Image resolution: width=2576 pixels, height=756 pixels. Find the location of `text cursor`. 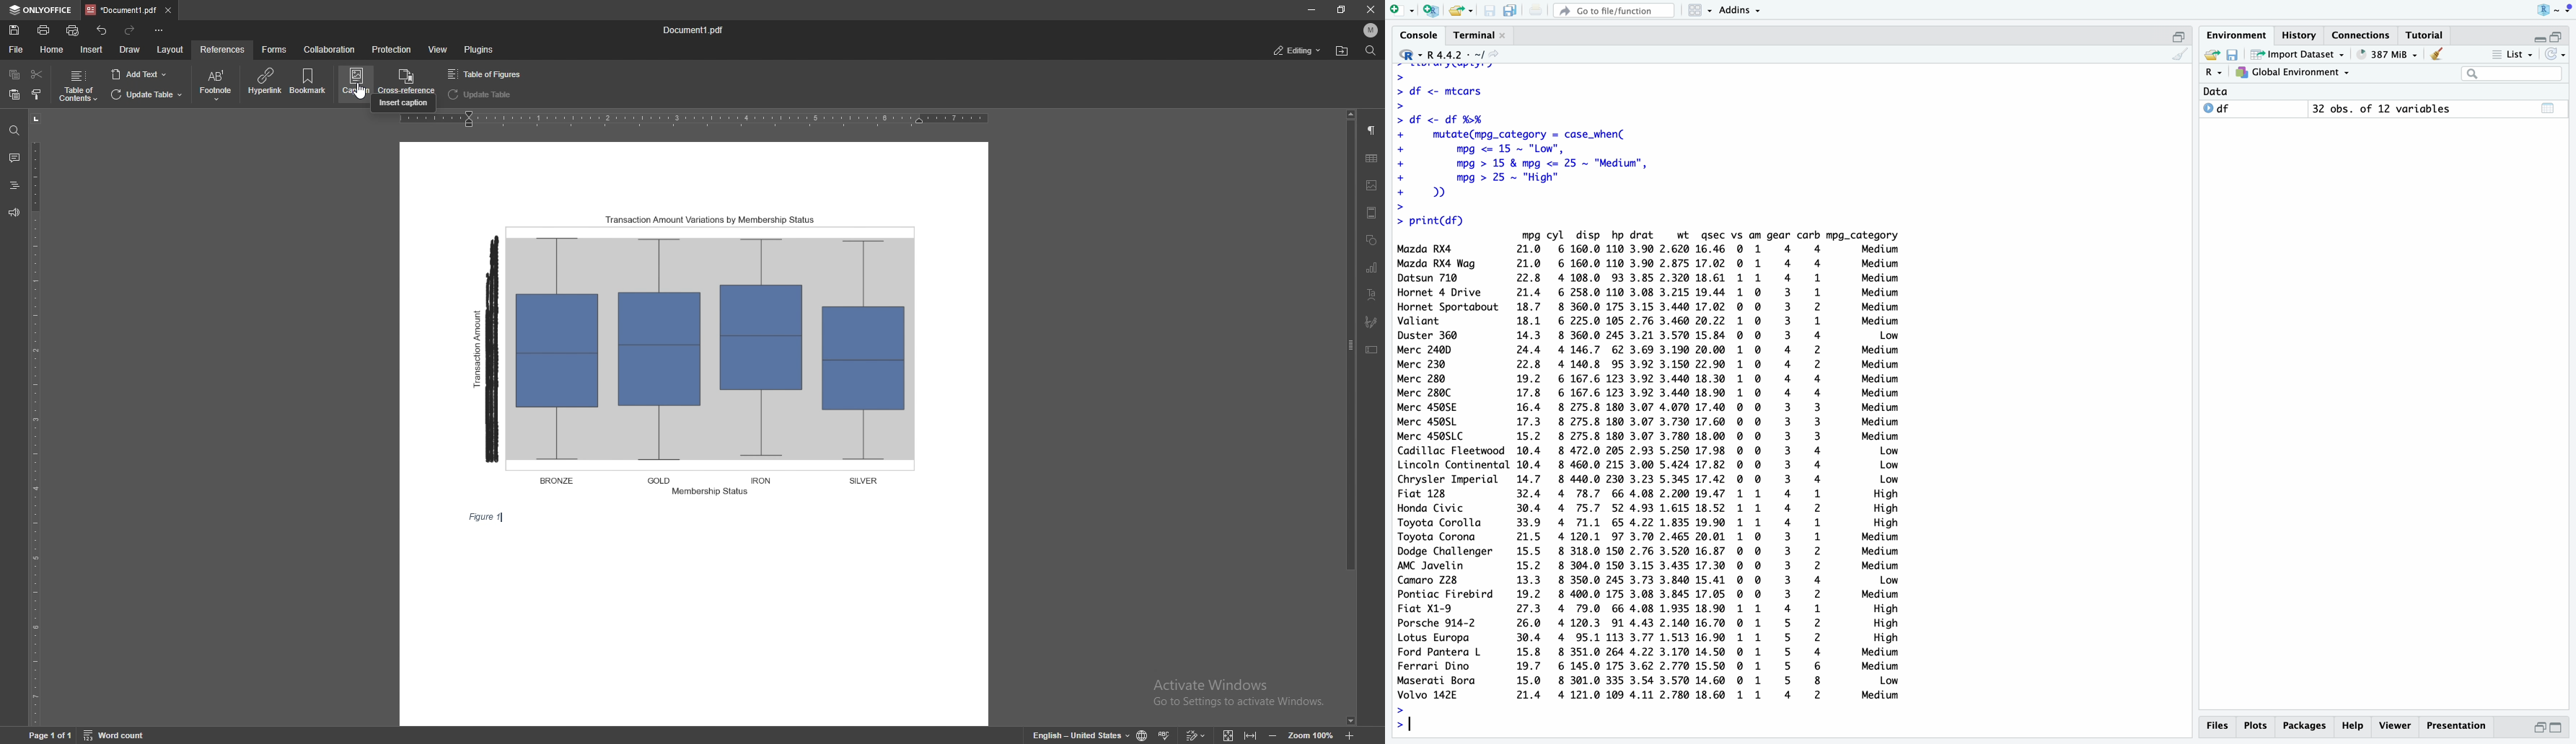

text cursor is located at coordinates (515, 521).